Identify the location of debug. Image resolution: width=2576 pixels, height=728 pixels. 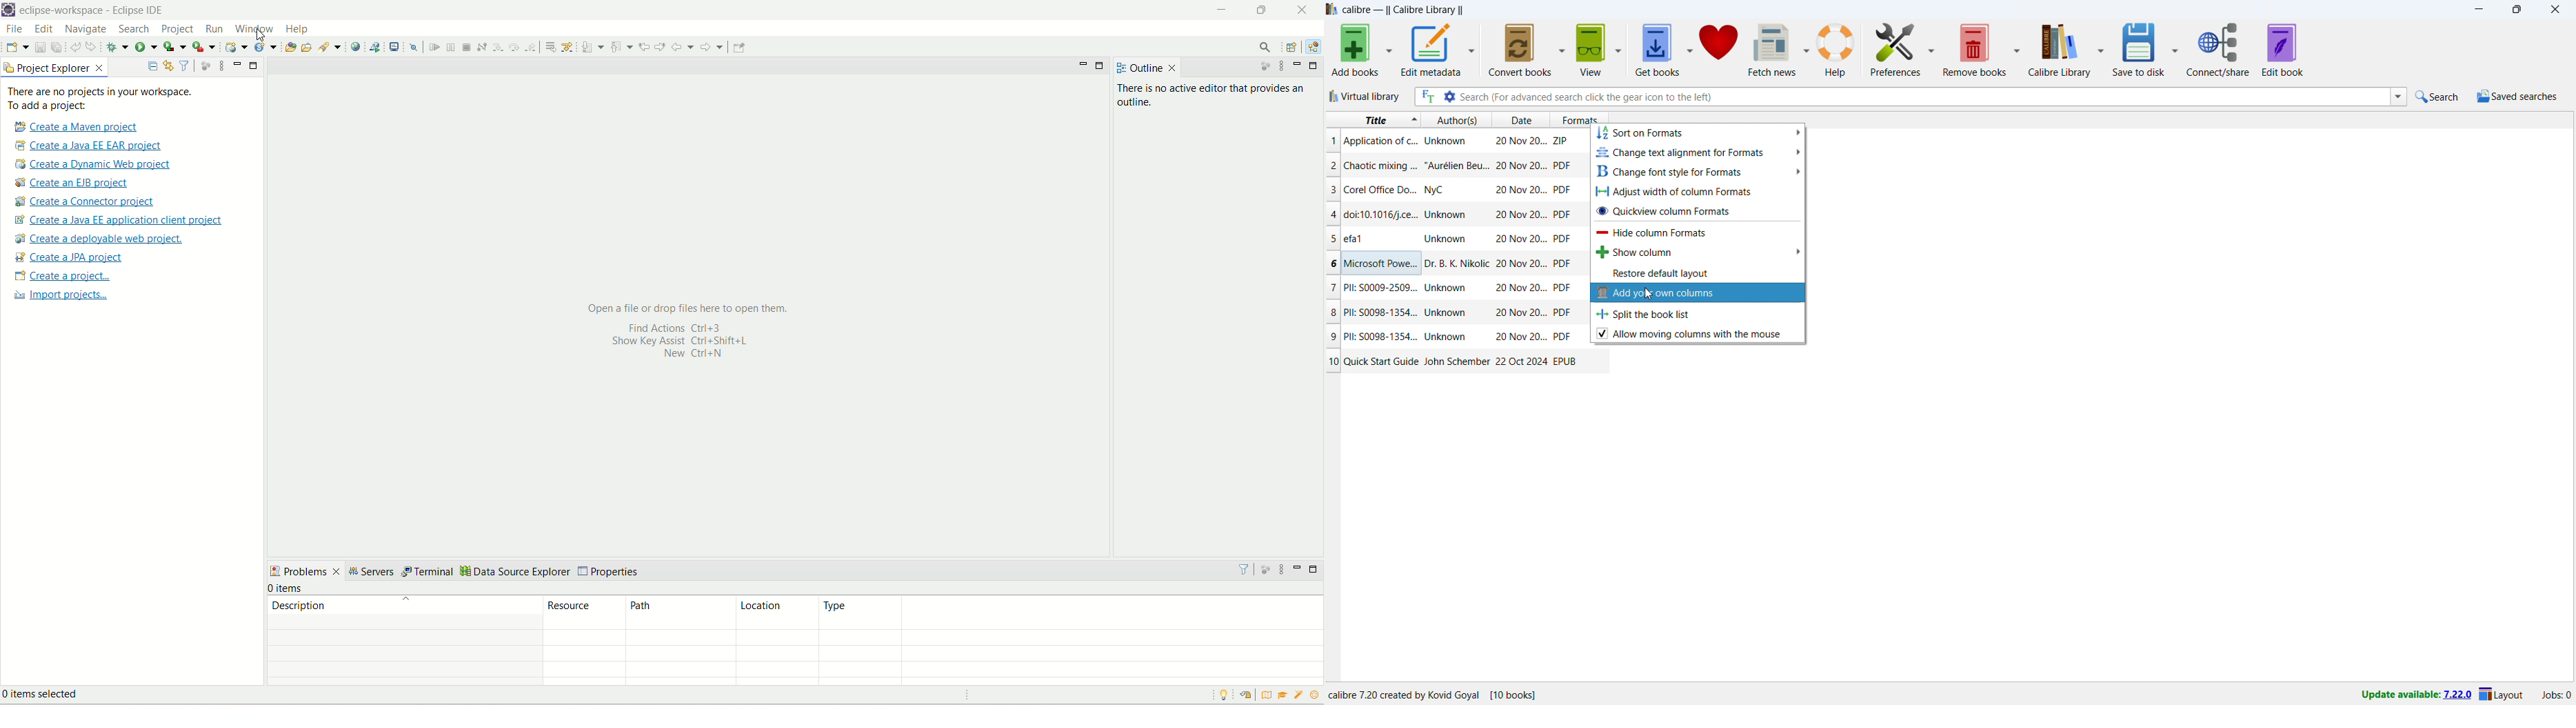
(117, 47).